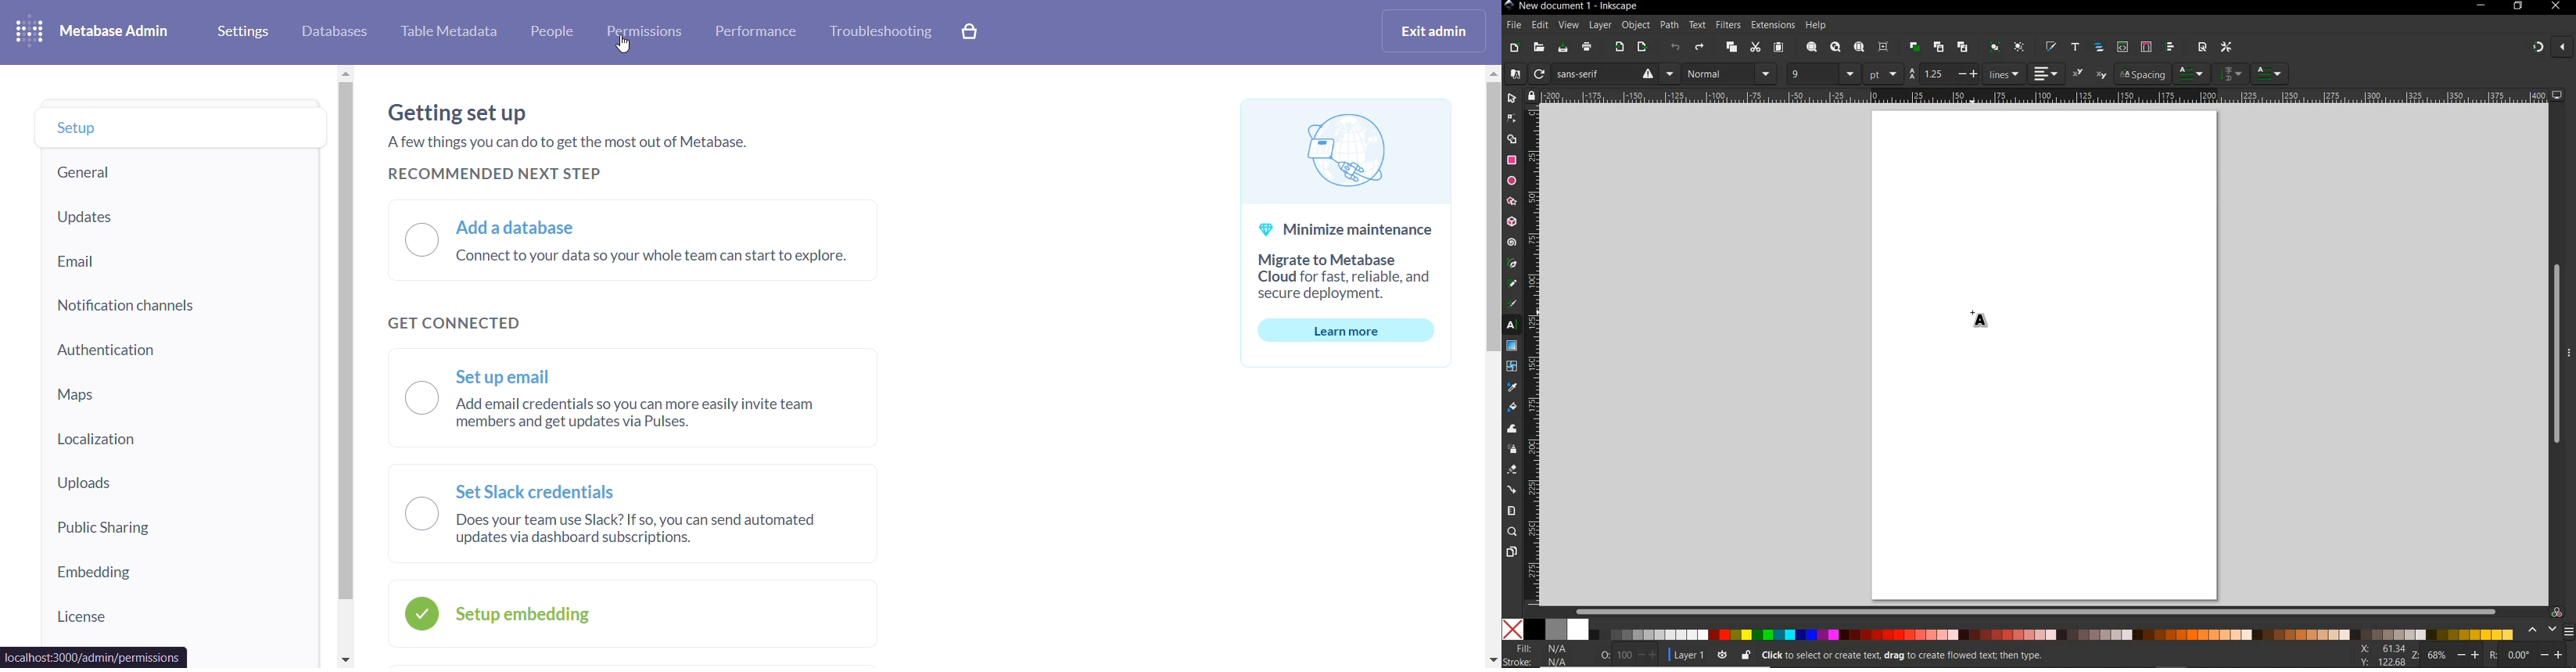 The height and width of the screenshot is (672, 2576). I want to click on rotation, so click(2491, 654).